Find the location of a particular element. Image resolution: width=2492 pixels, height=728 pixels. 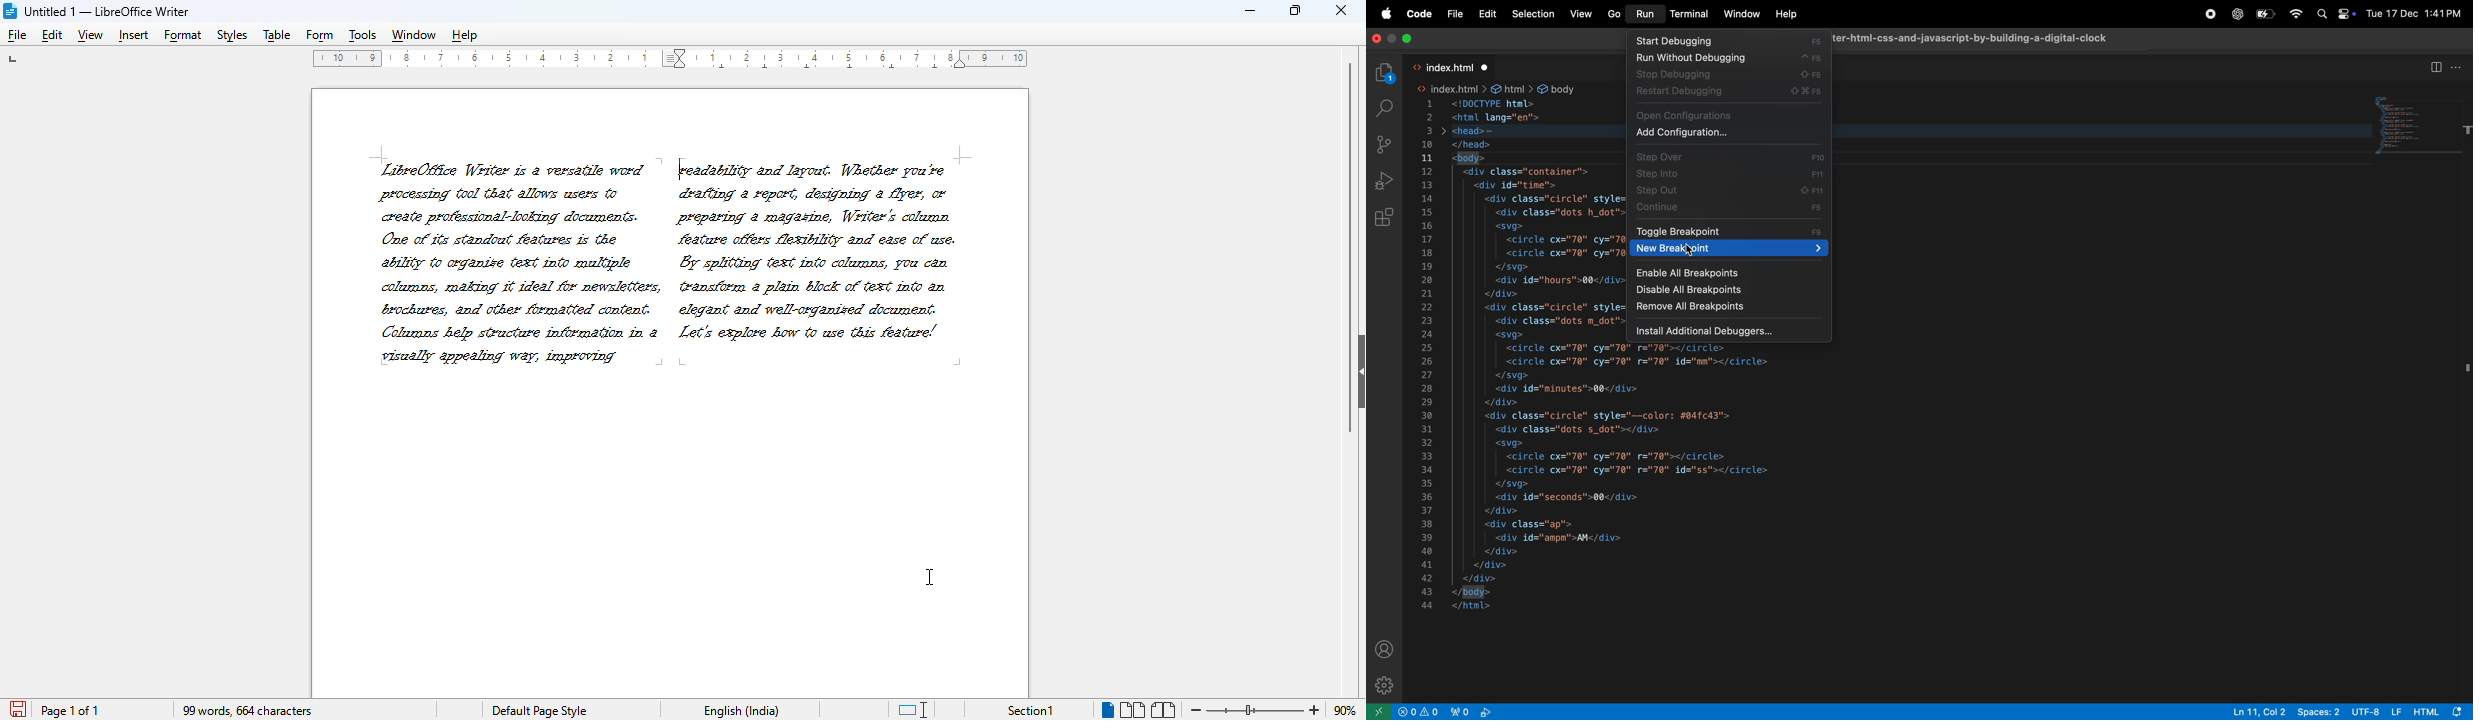

wifi is located at coordinates (2295, 13).